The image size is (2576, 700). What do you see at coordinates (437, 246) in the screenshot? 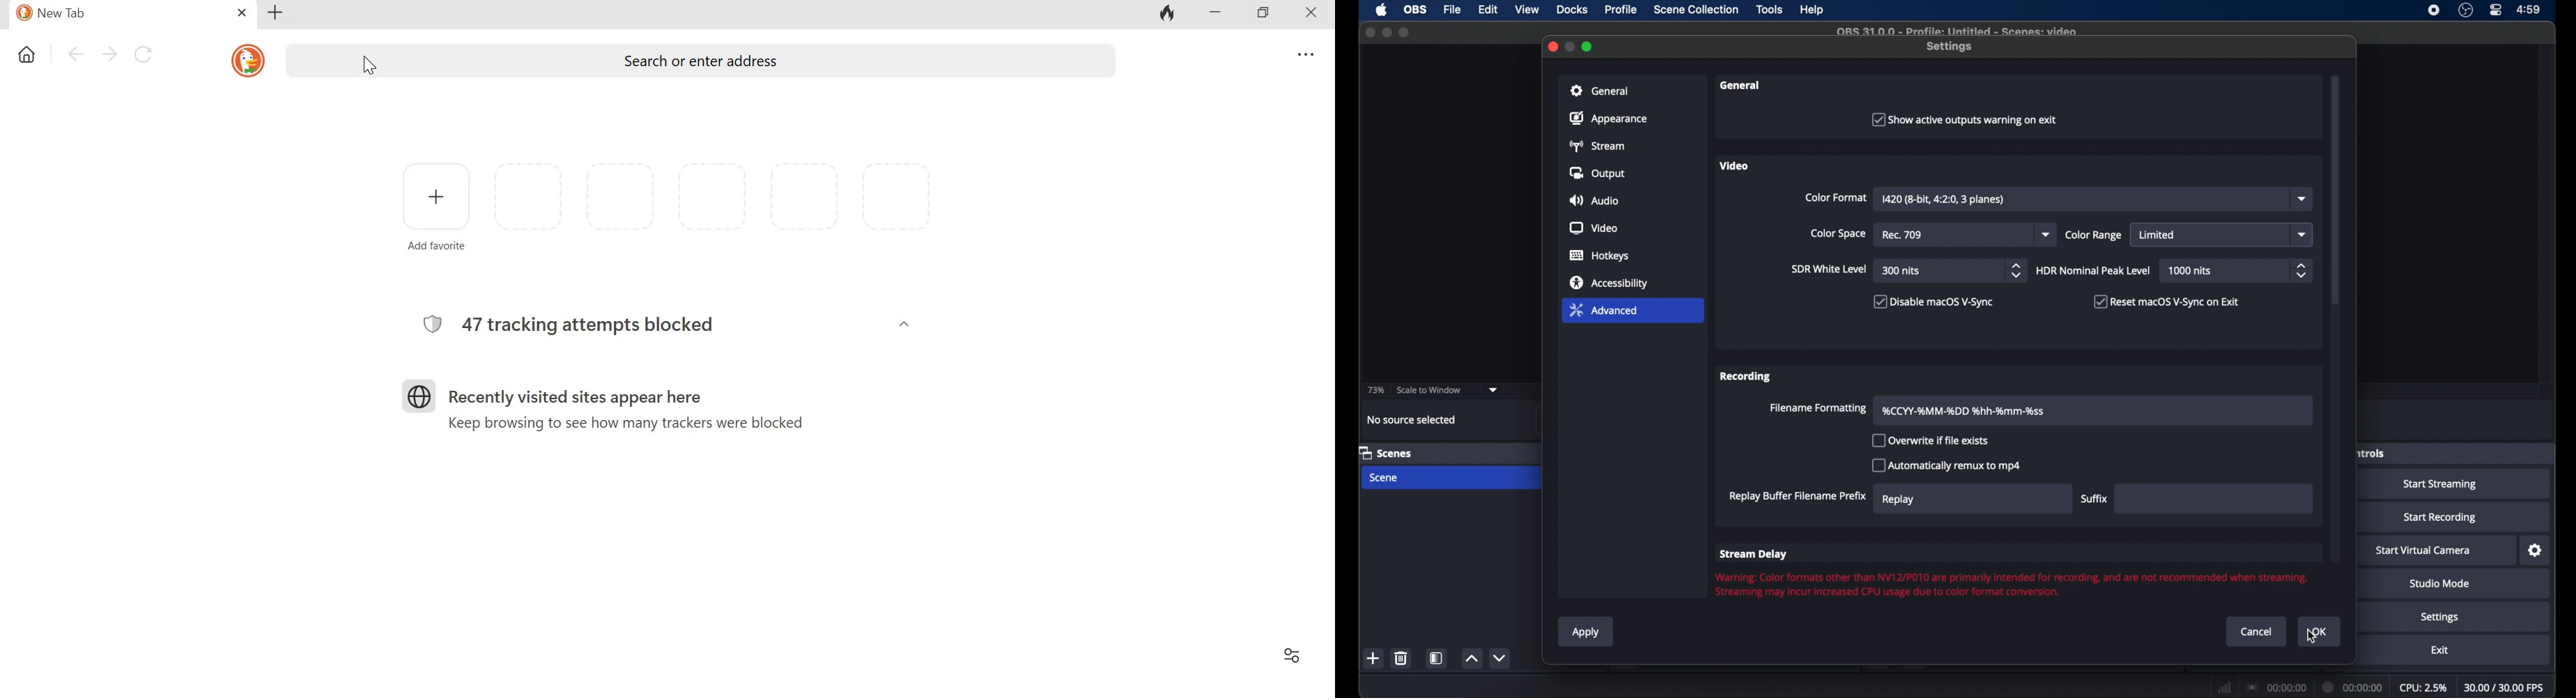
I see `Add favorite` at bounding box center [437, 246].